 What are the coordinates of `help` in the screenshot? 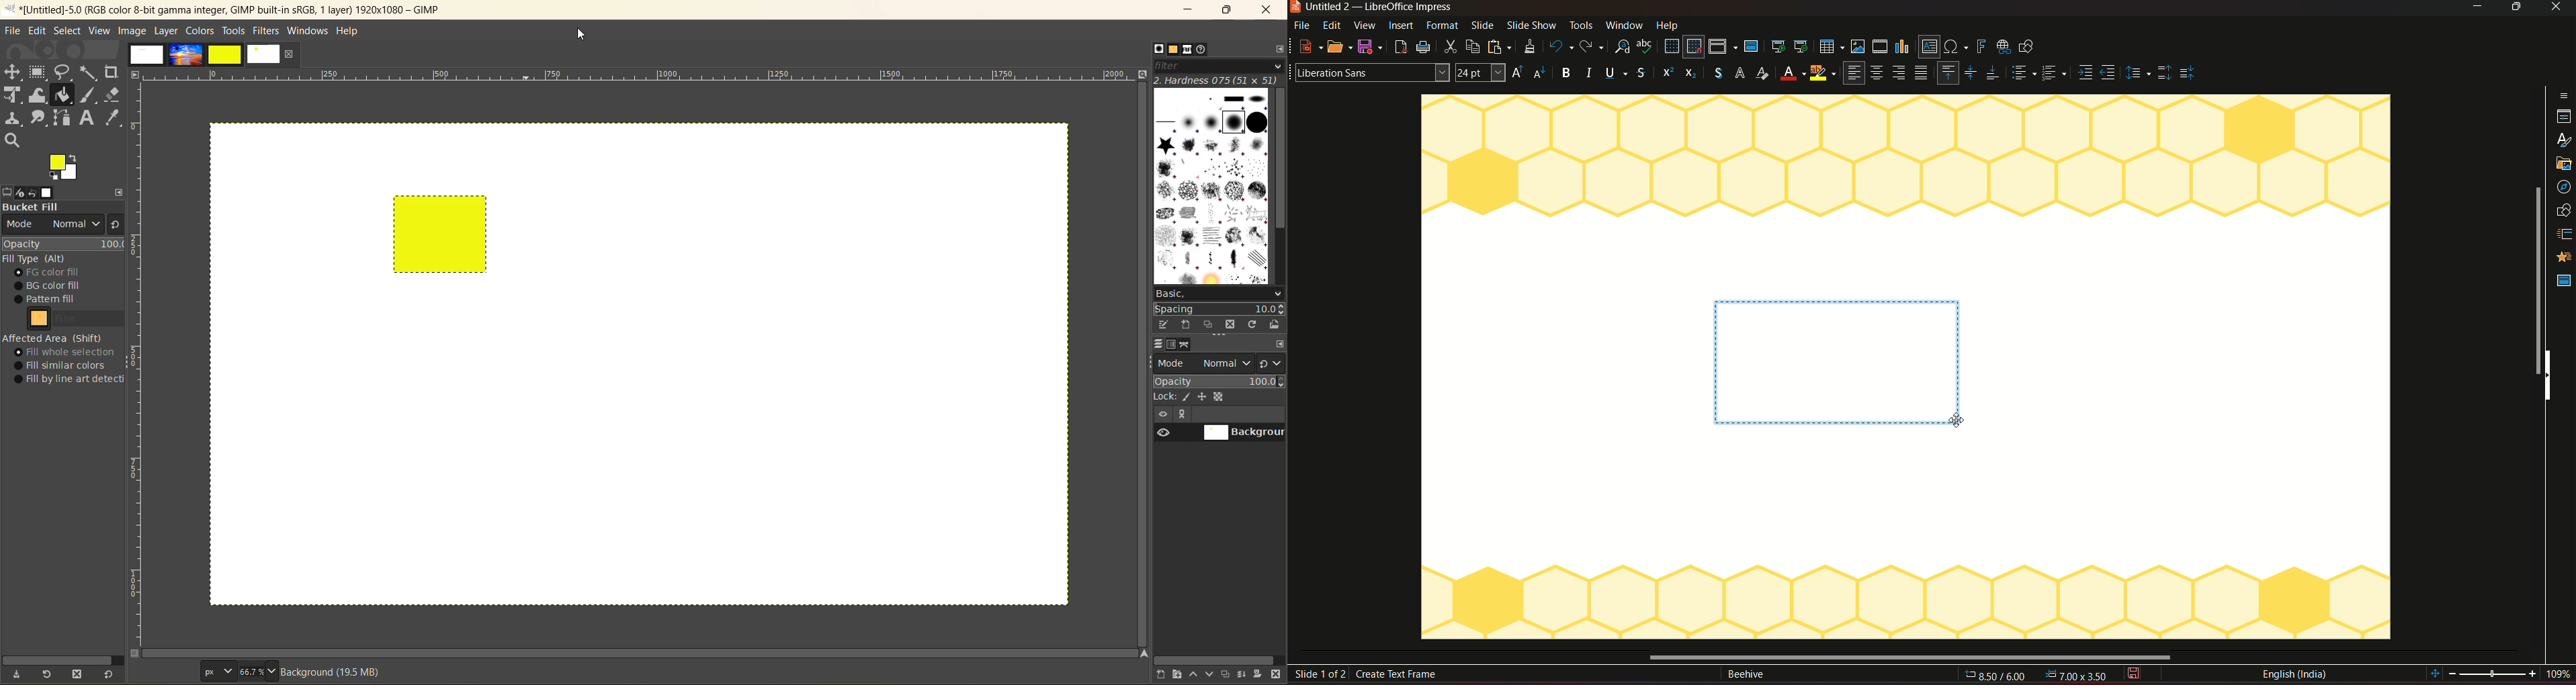 It's located at (352, 30).